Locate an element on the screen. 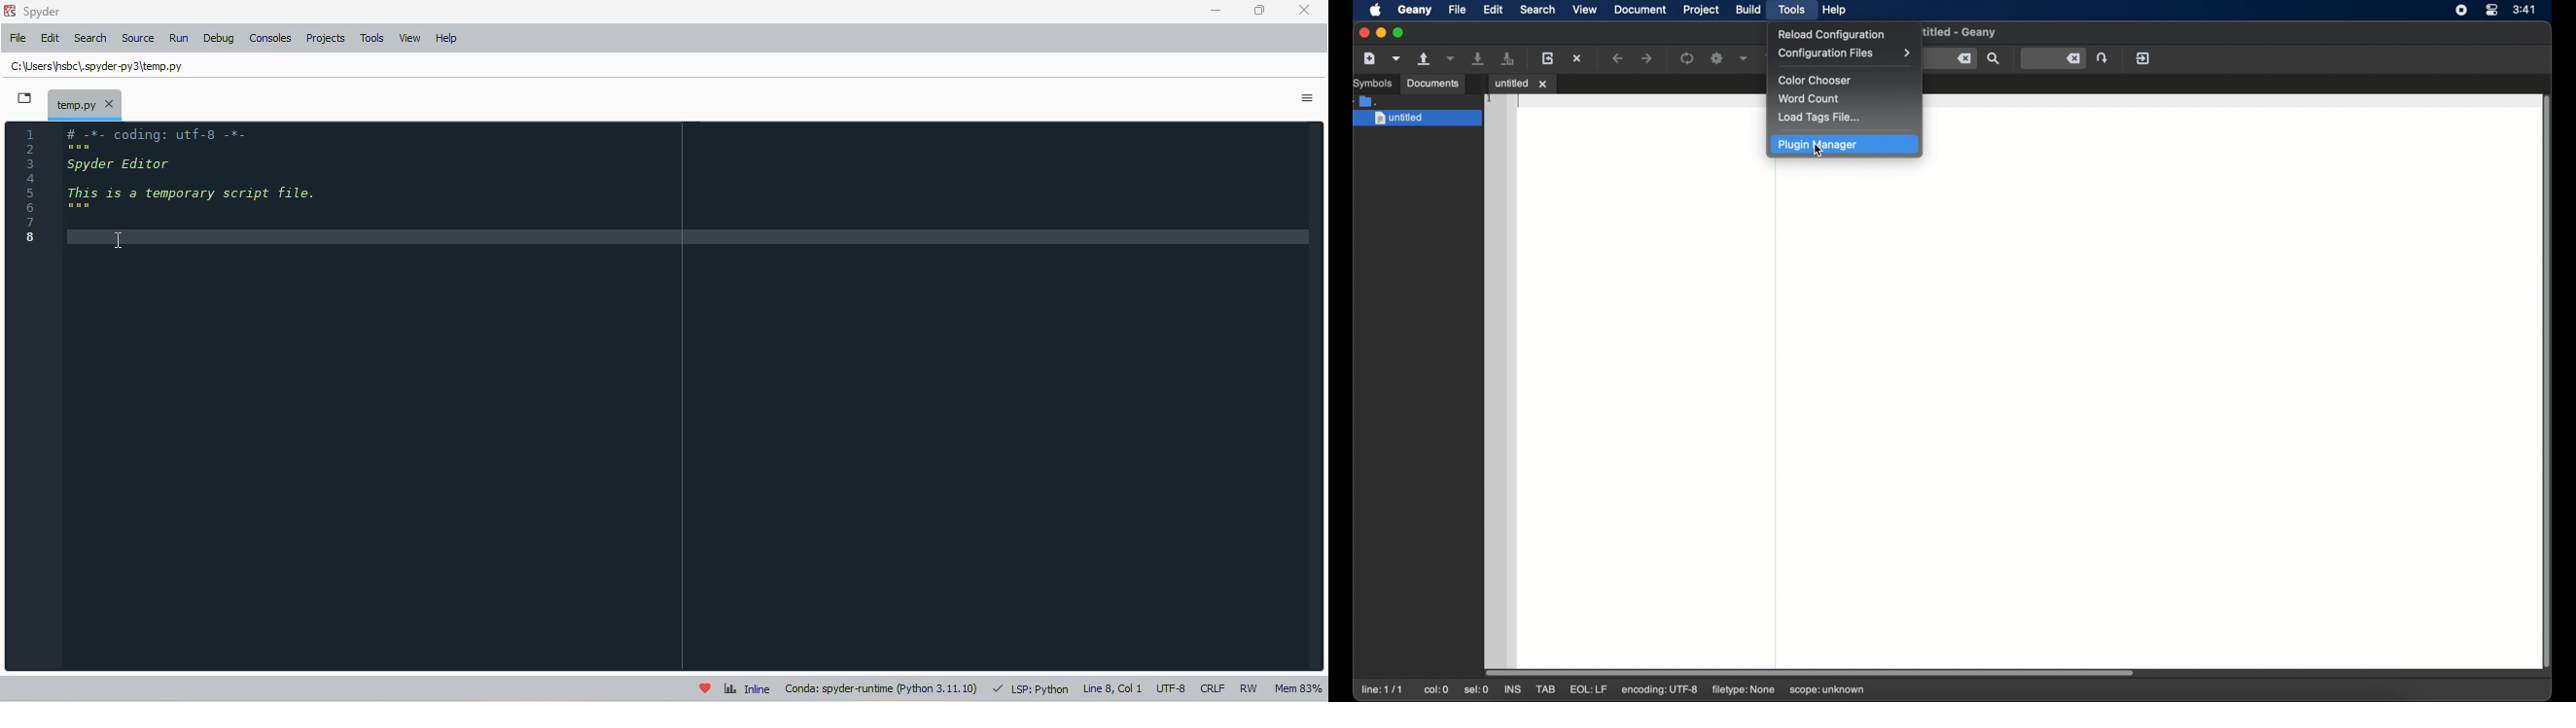  line numbers is located at coordinates (29, 184).